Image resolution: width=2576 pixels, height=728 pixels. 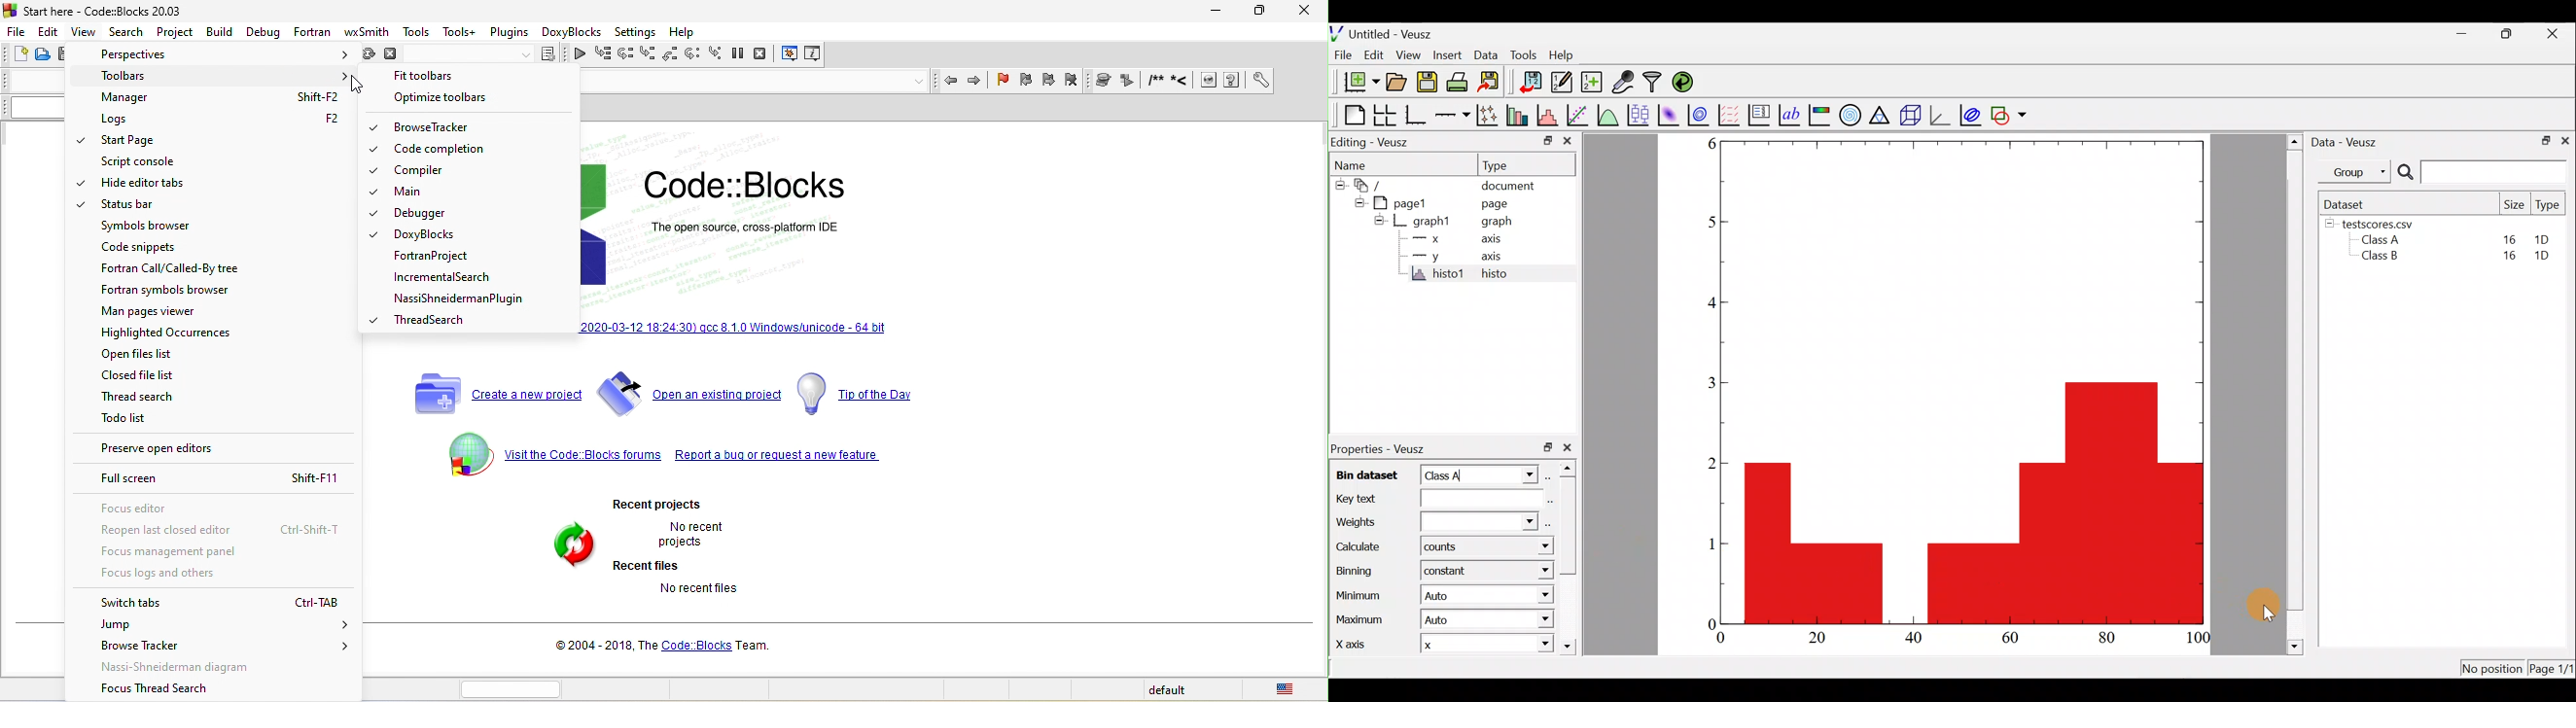 I want to click on tip of the day, so click(x=859, y=393).